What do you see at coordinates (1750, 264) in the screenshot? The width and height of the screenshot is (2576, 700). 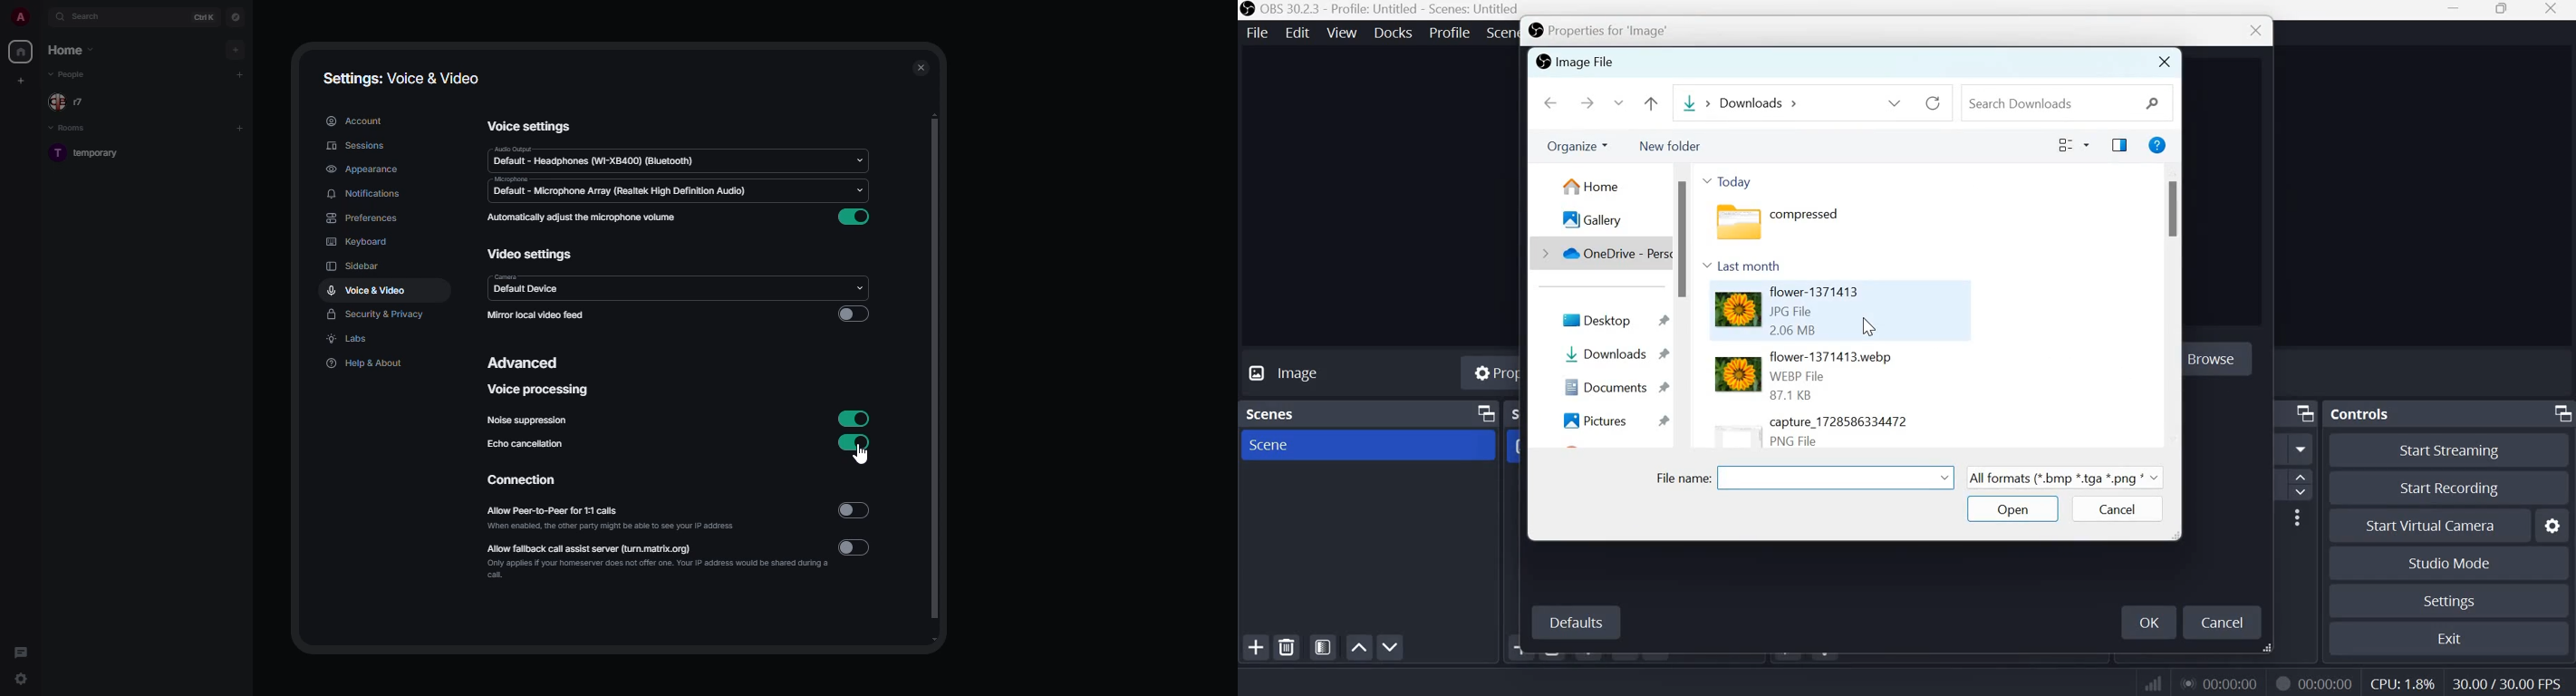 I see `Last month` at bounding box center [1750, 264].